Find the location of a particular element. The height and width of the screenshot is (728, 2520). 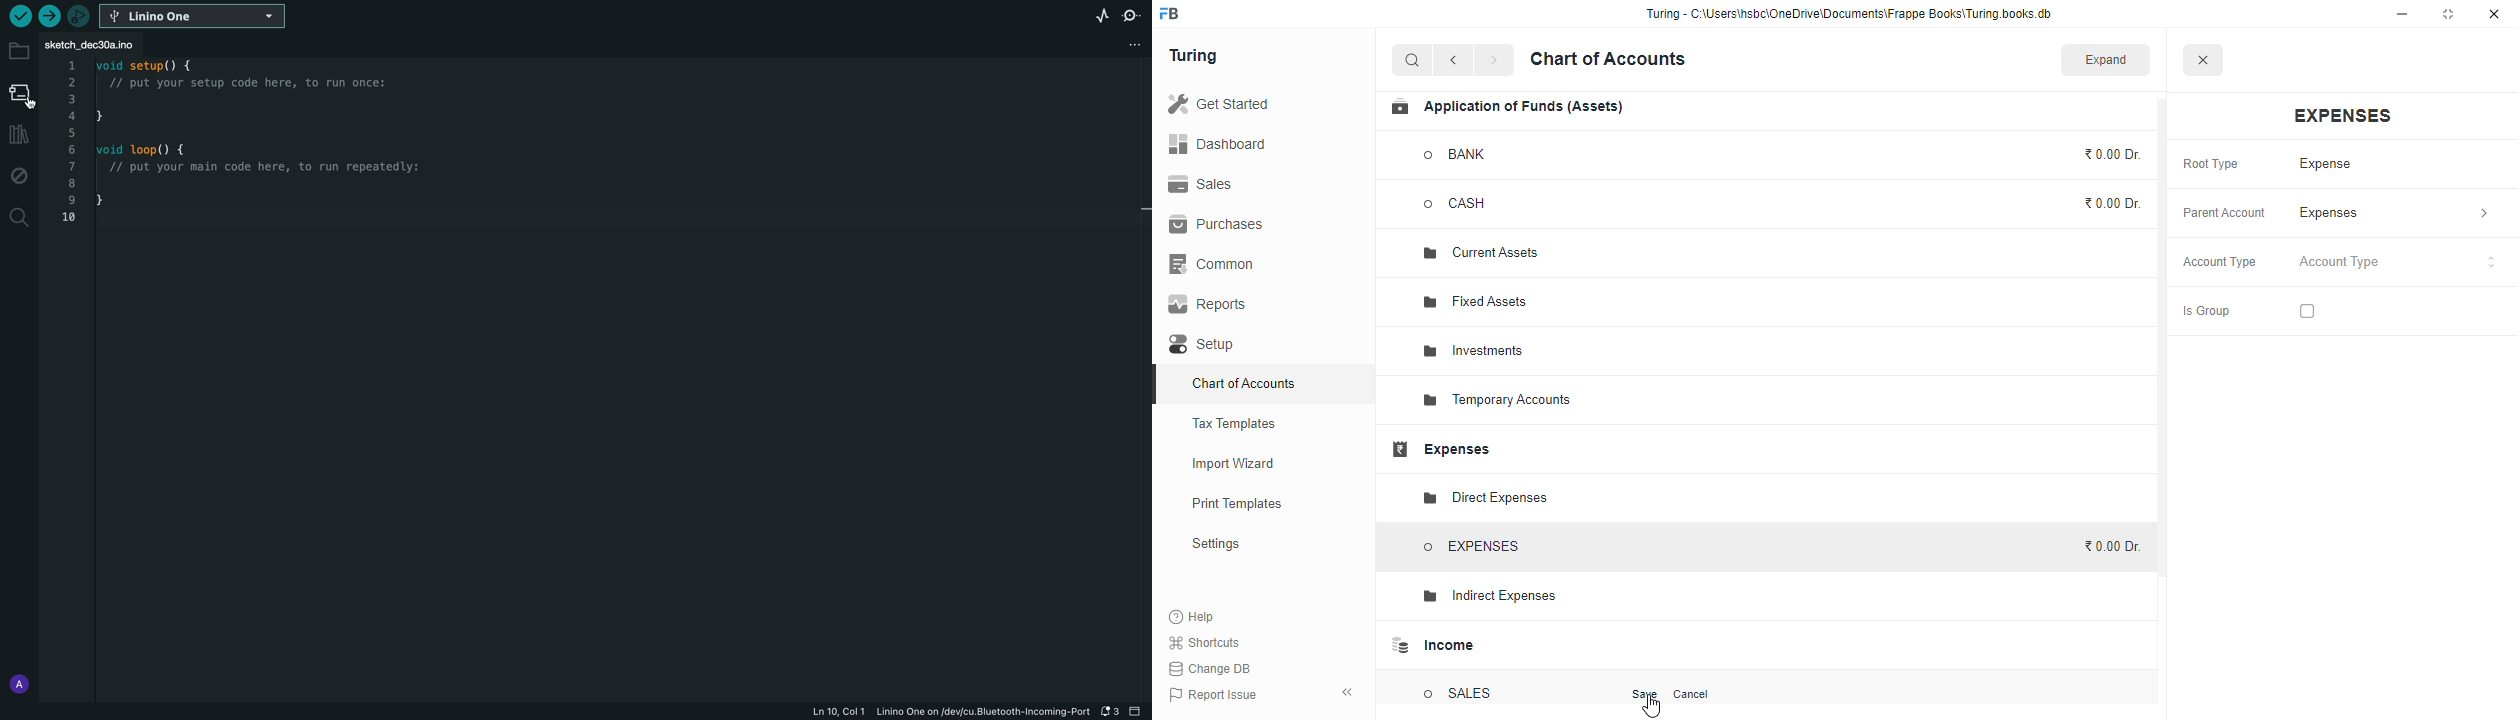

change DB is located at coordinates (1211, 668).